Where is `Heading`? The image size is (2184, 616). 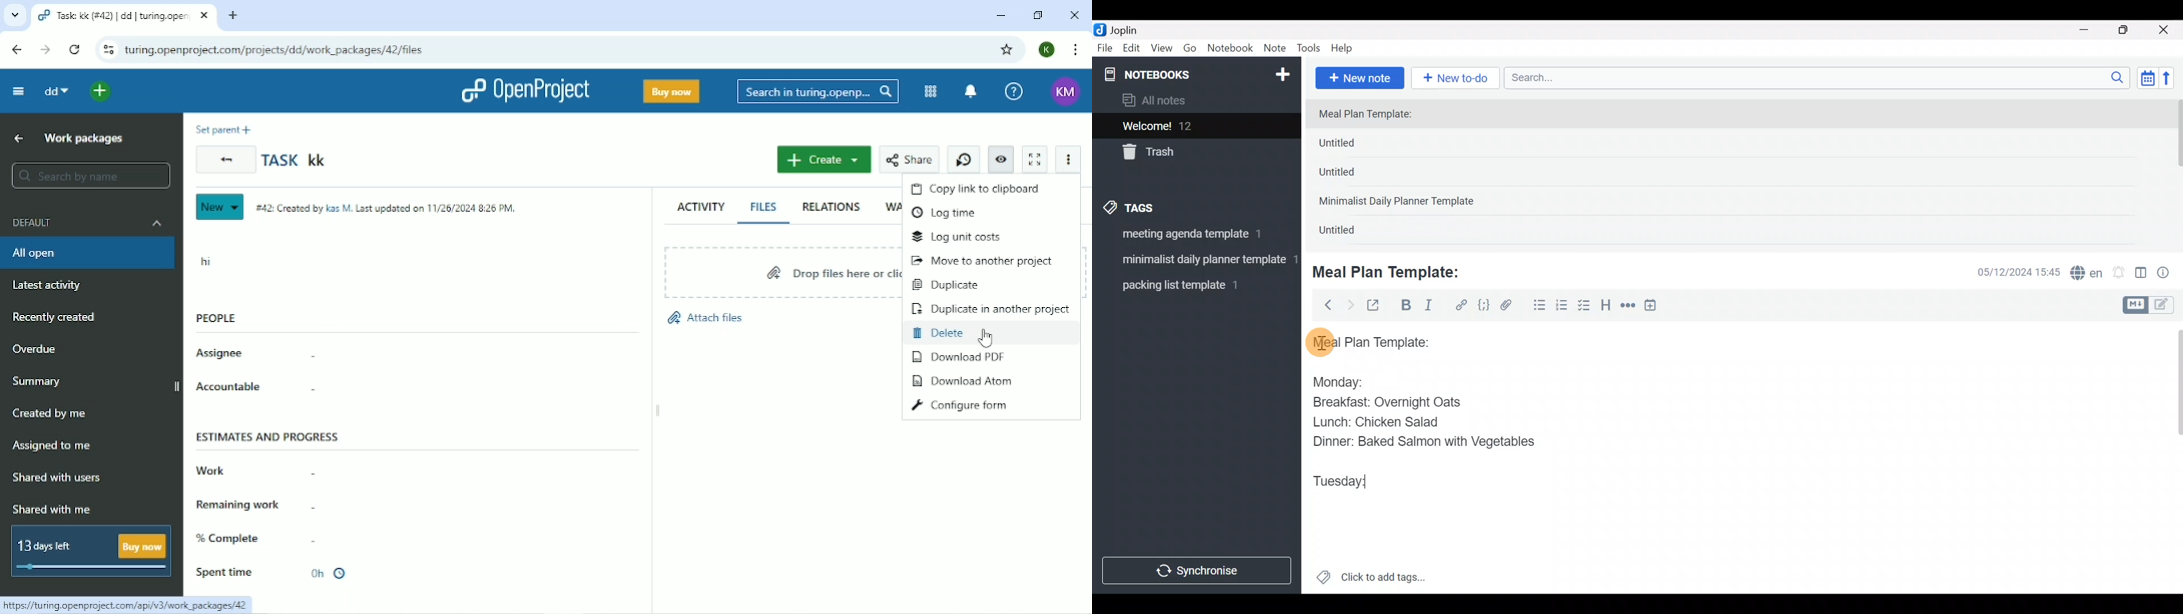
Heading is located at coordinates (1607, 307).